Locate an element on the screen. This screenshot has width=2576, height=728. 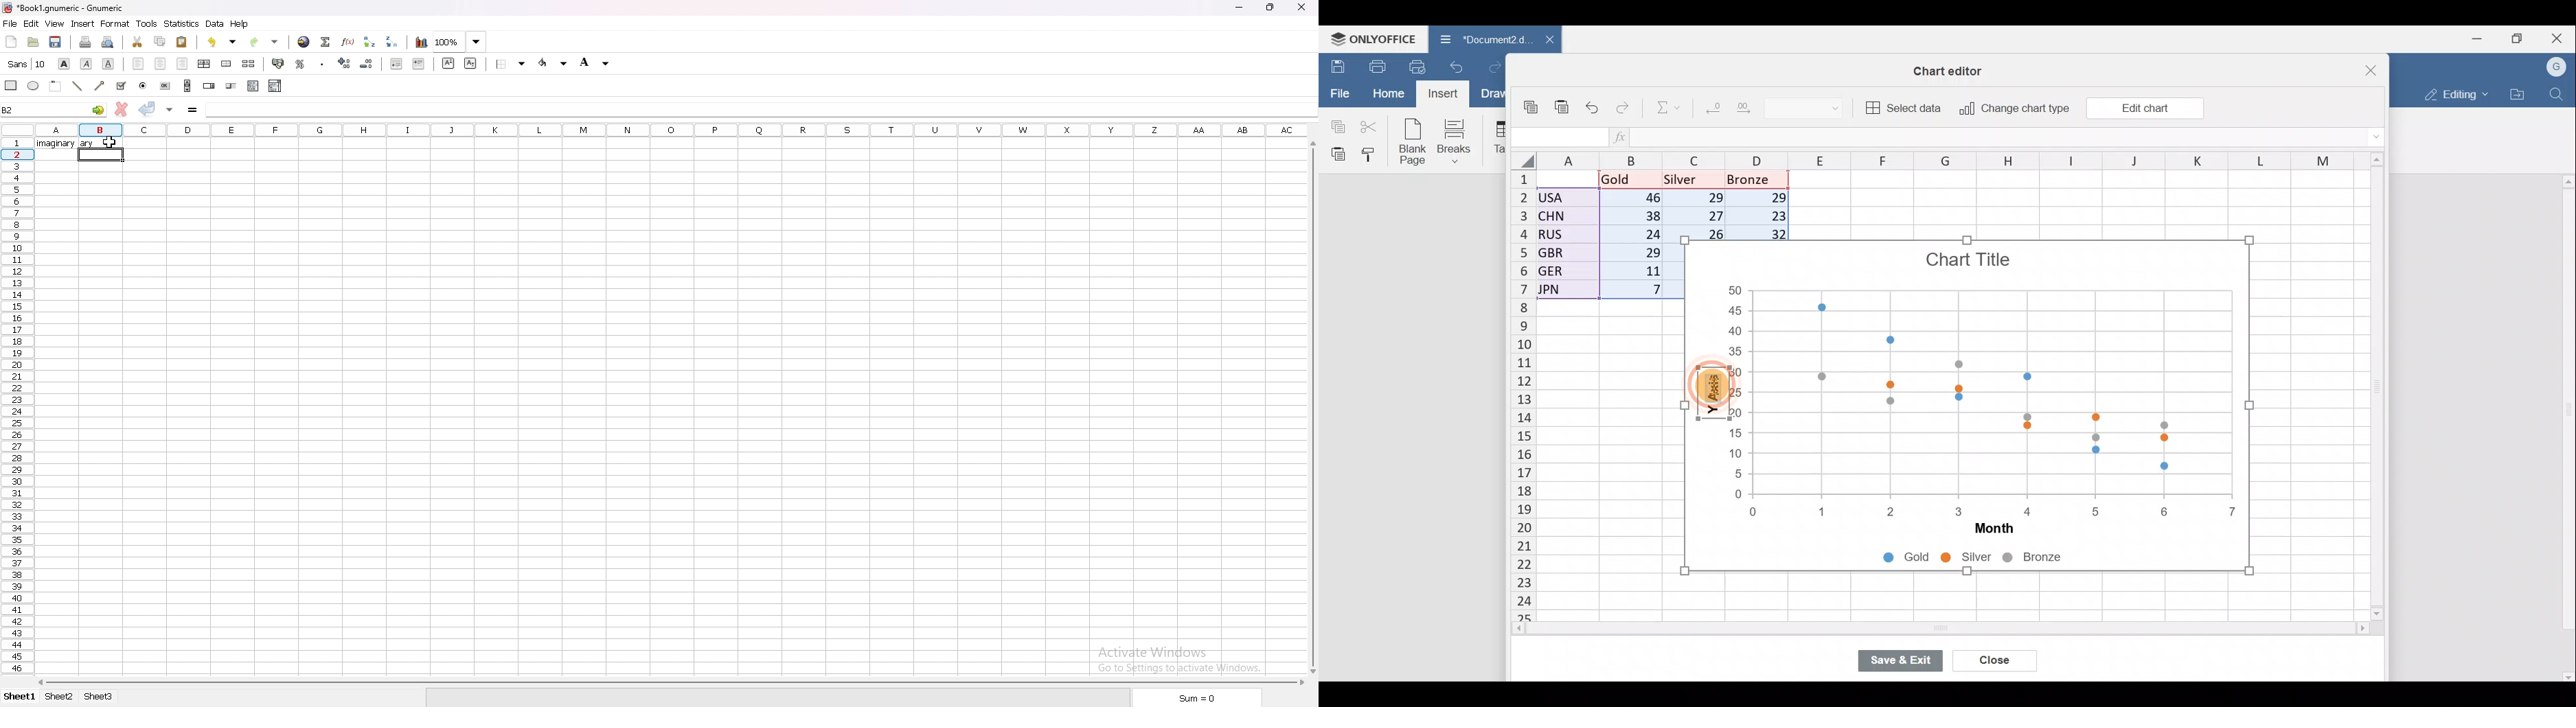
border is located at coordinates (511, 65).